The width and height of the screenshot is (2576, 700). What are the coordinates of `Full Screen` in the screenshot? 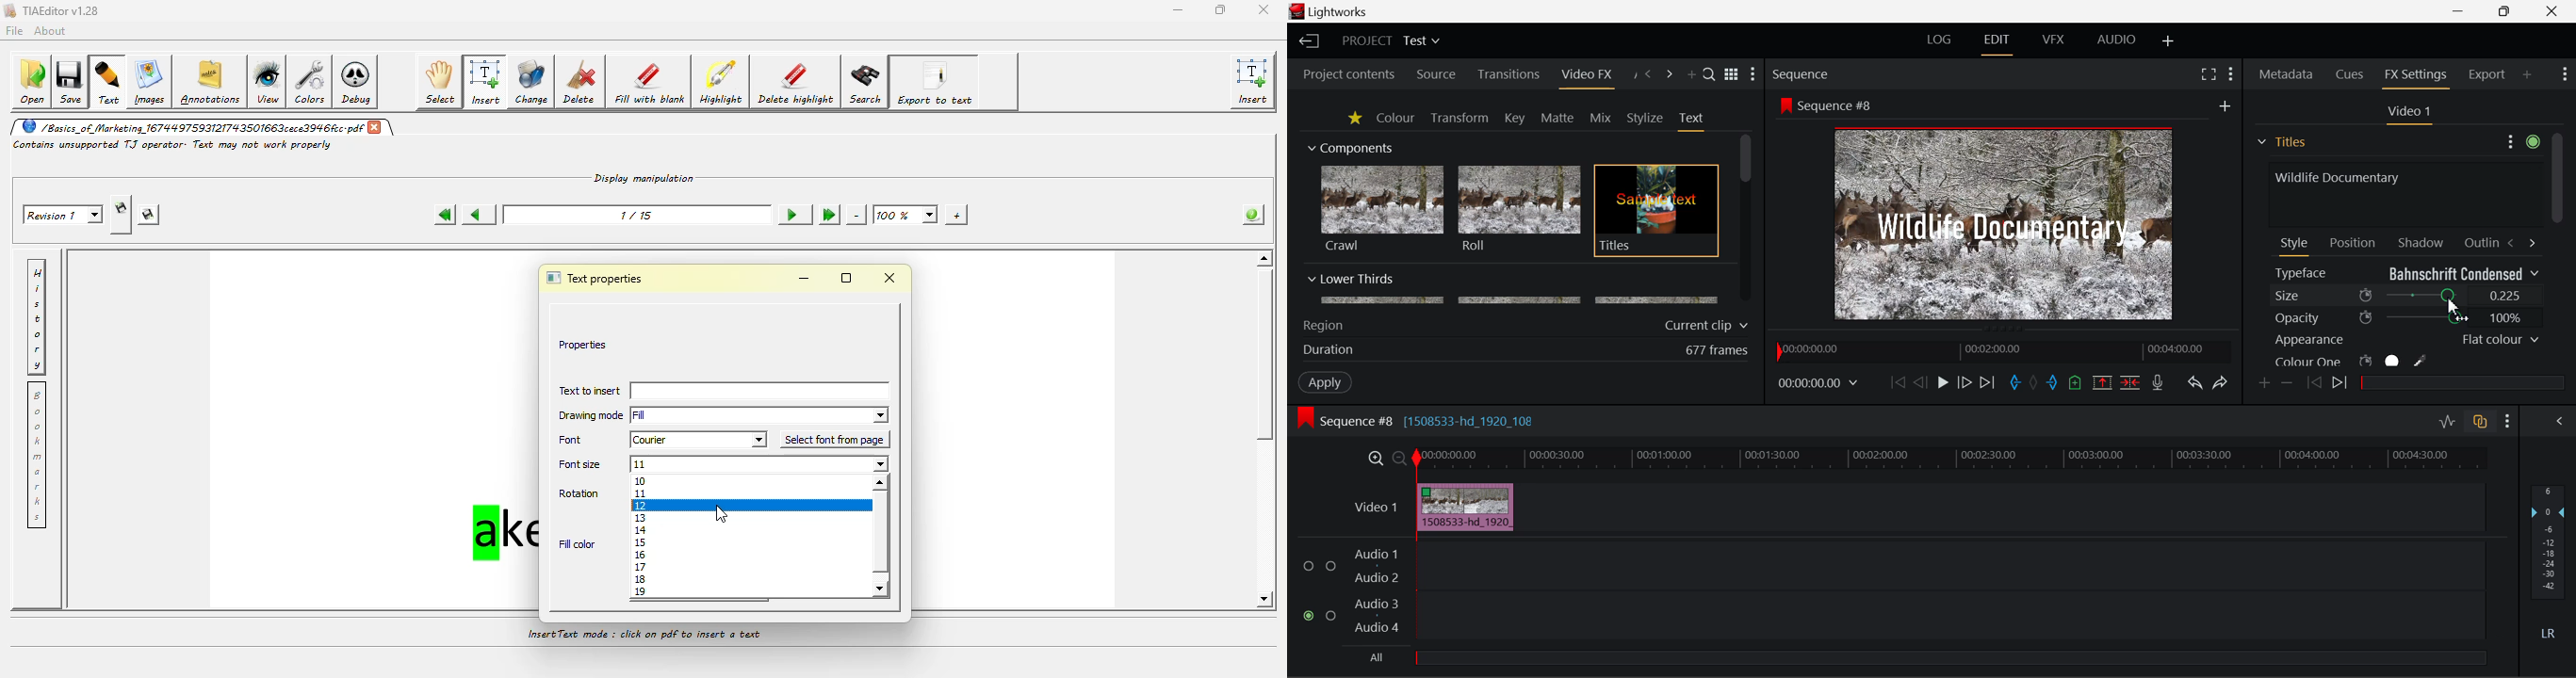 It's located at (2209, 73).